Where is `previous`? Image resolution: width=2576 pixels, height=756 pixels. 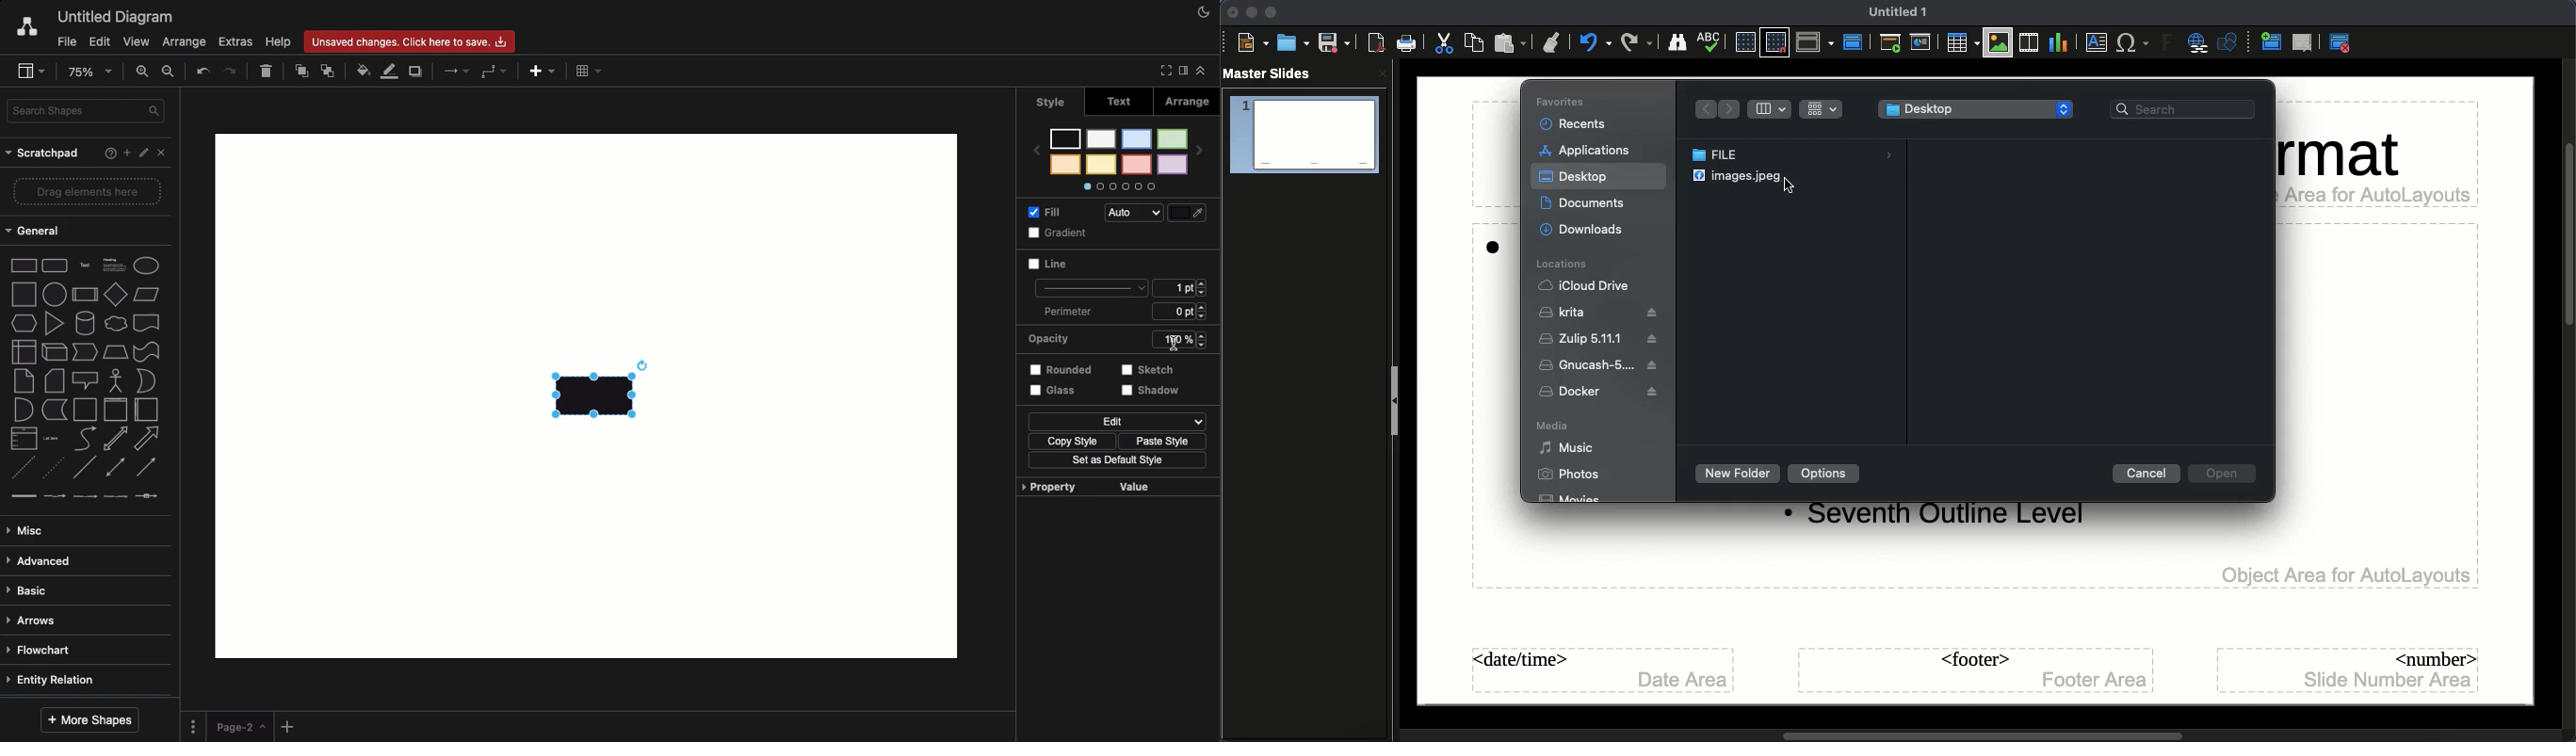 previous is located at coordinates (1035, 149).